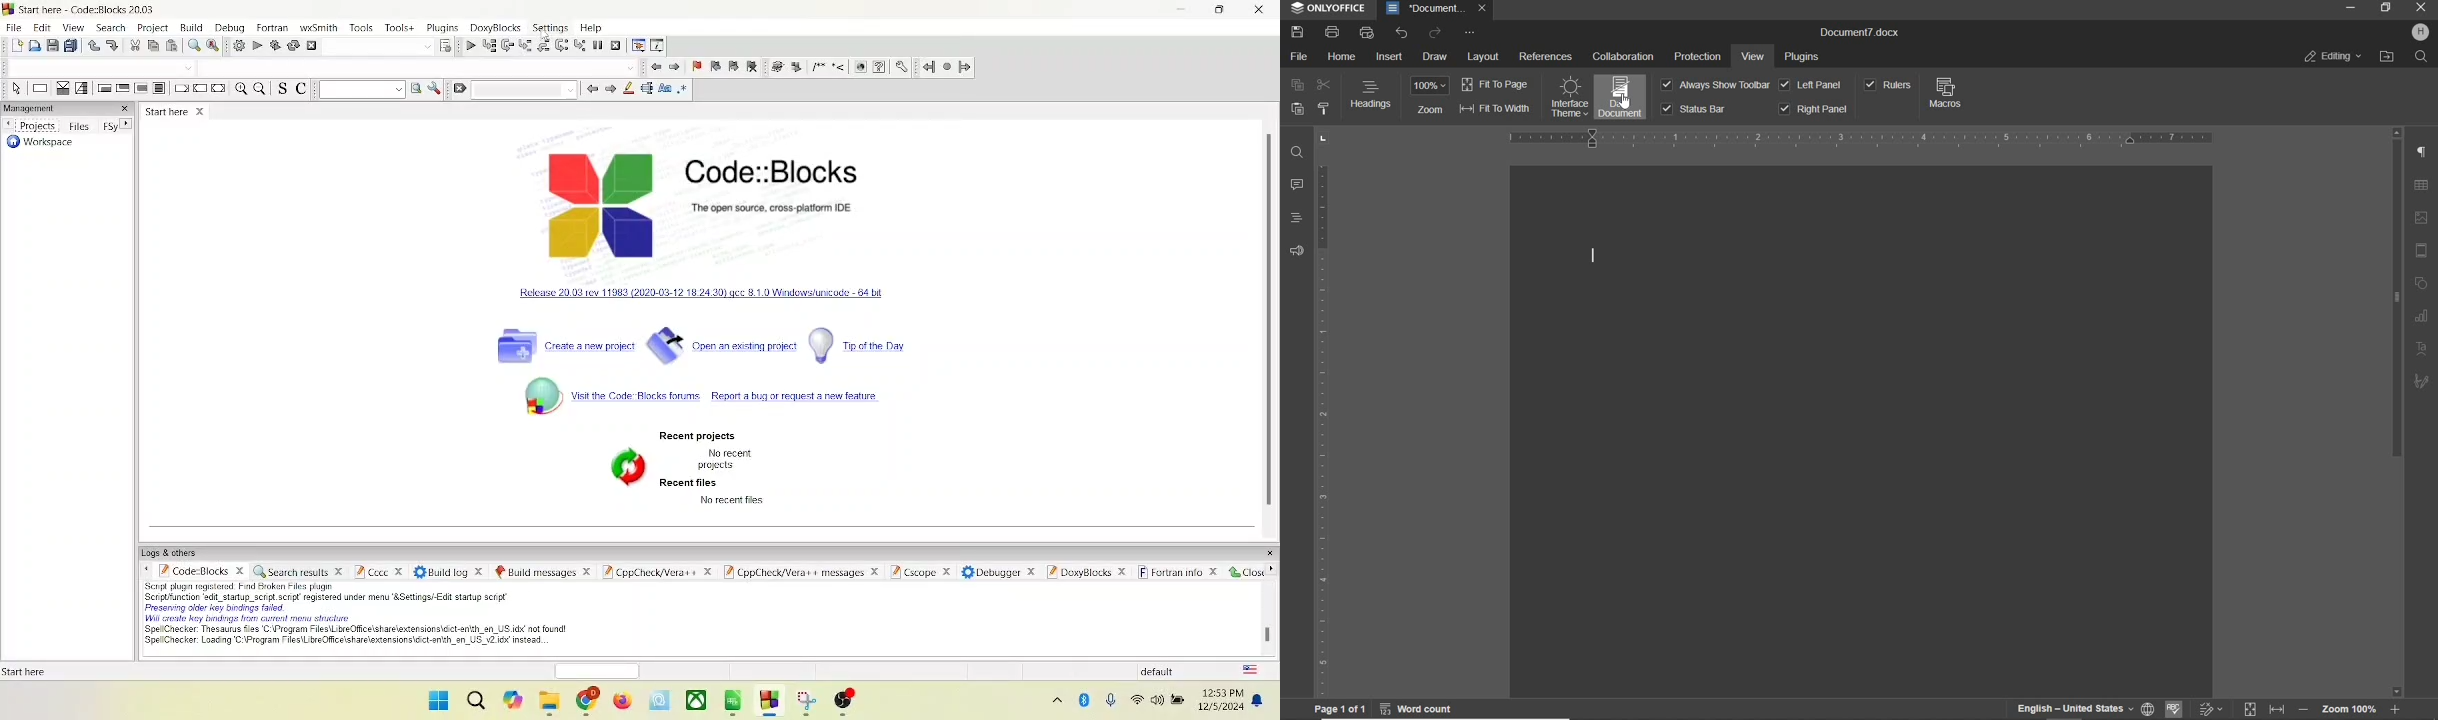 This screenshot has width=2464, height=728. Describe the element at coordinates (175, 553) in the screenshot. I see `logs and others` at that location.